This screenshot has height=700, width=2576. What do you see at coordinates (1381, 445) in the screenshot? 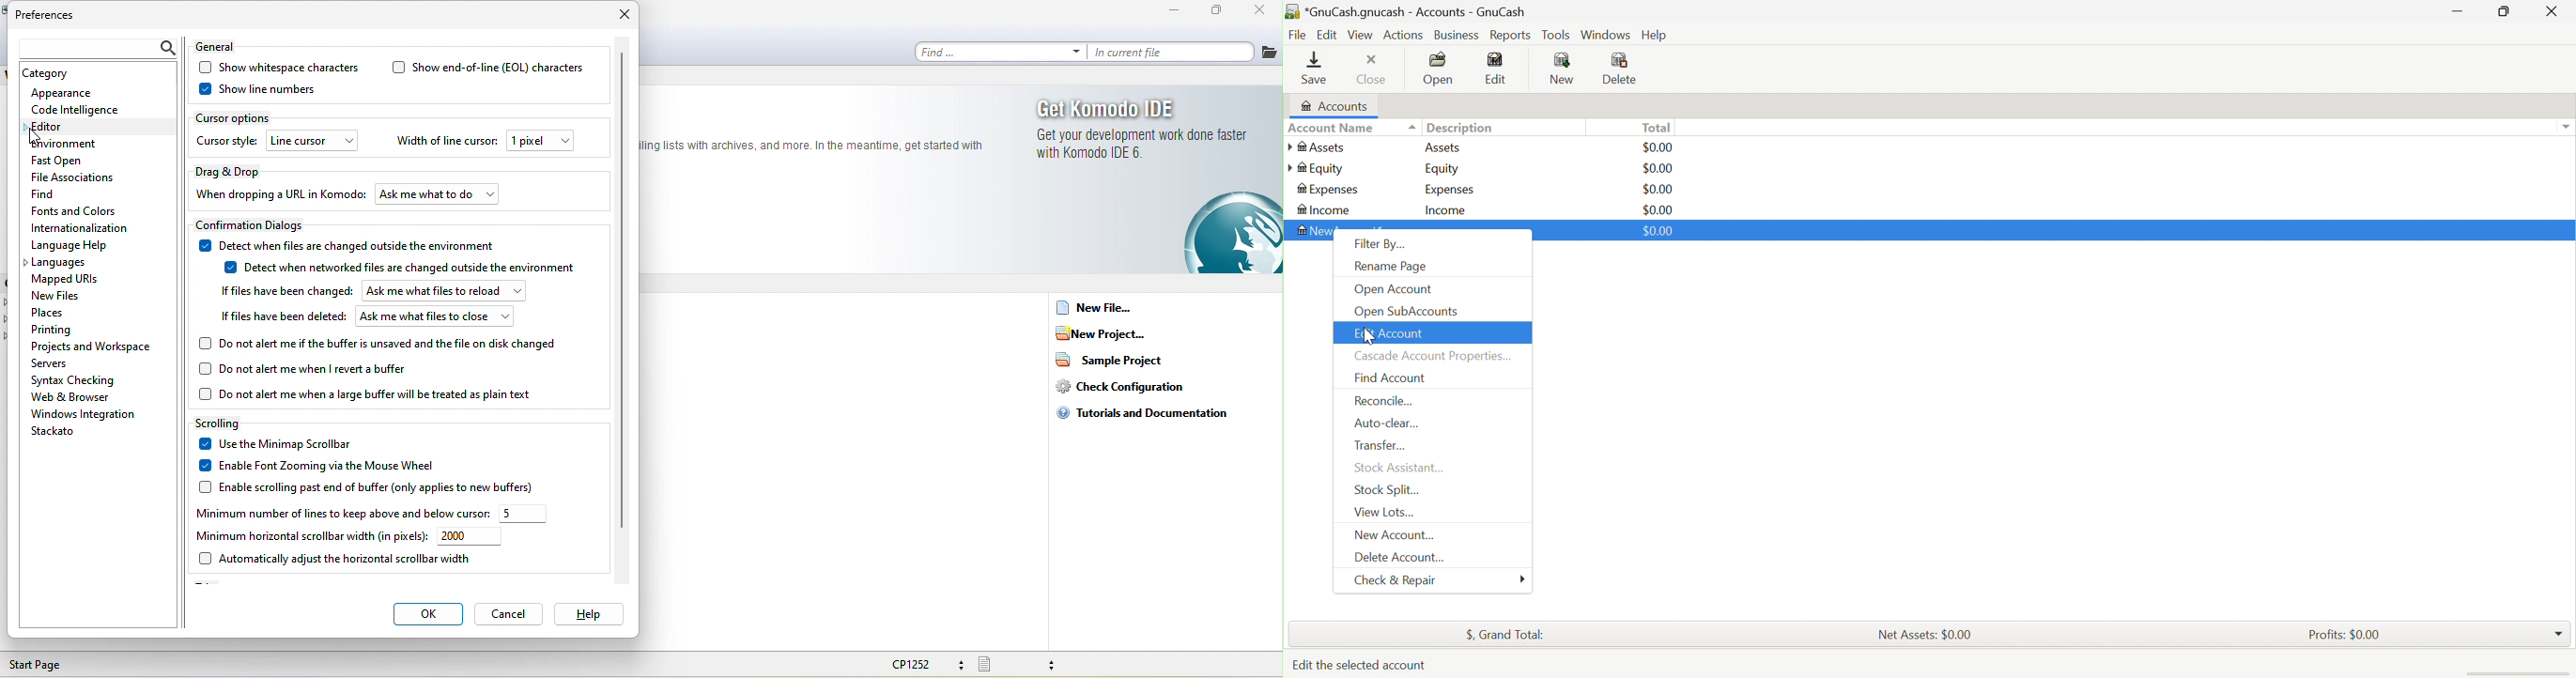
I see `Transfer...` at bounding box center [1381, 445].